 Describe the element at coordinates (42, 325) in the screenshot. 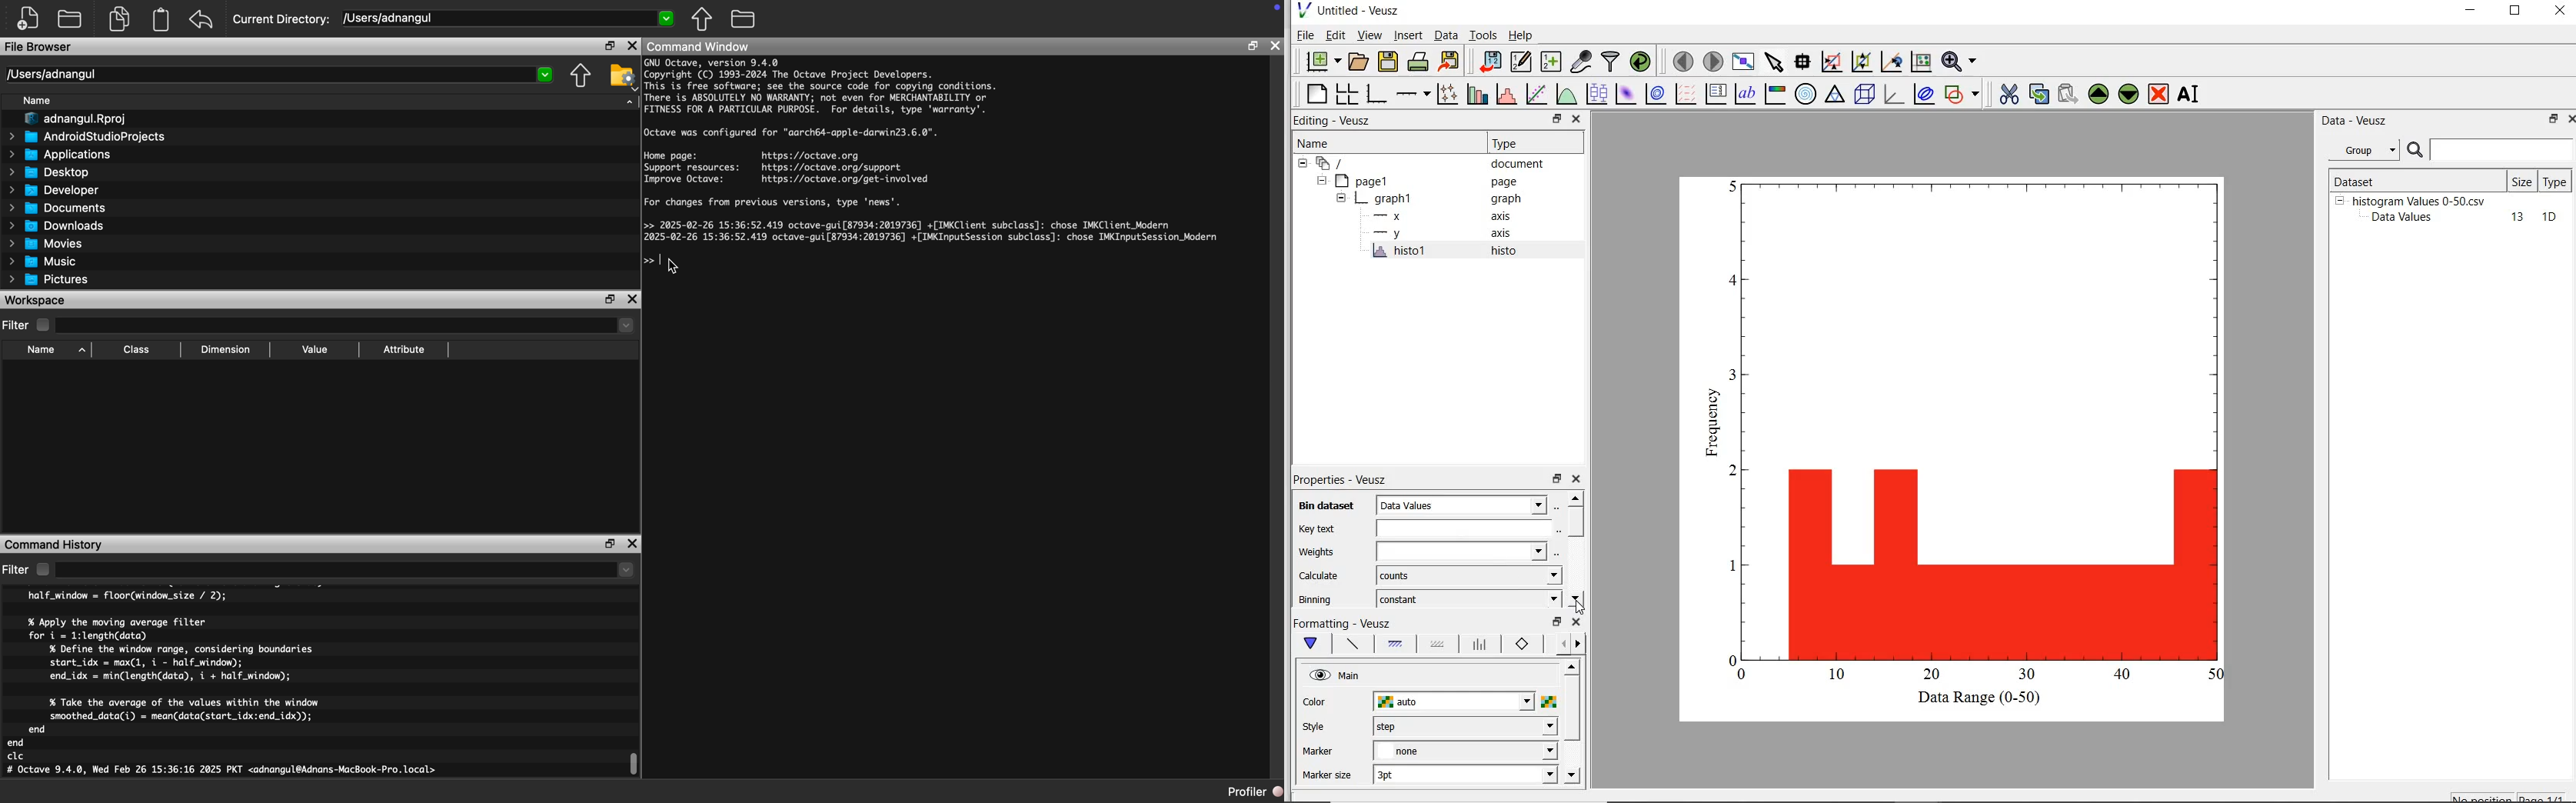

I see `Checkbox` at that location.